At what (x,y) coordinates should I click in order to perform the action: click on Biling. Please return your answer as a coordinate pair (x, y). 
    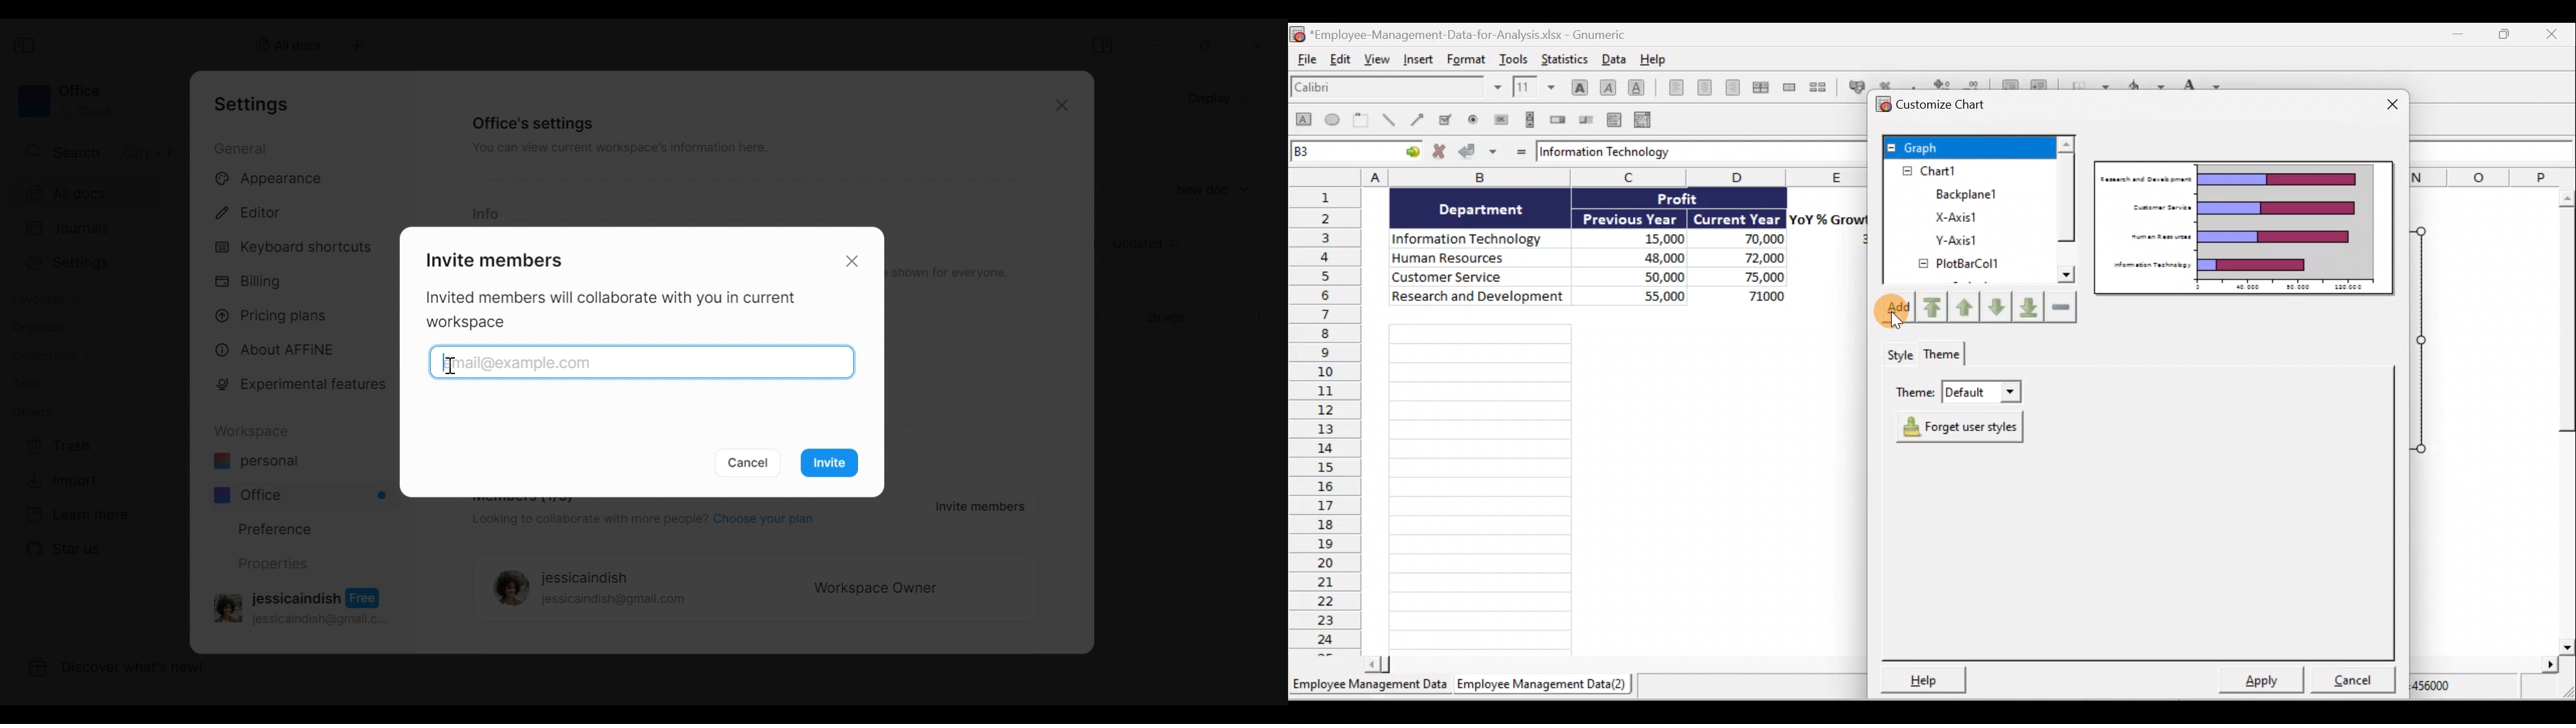
    Looking at the image, I should click on (252, 282).